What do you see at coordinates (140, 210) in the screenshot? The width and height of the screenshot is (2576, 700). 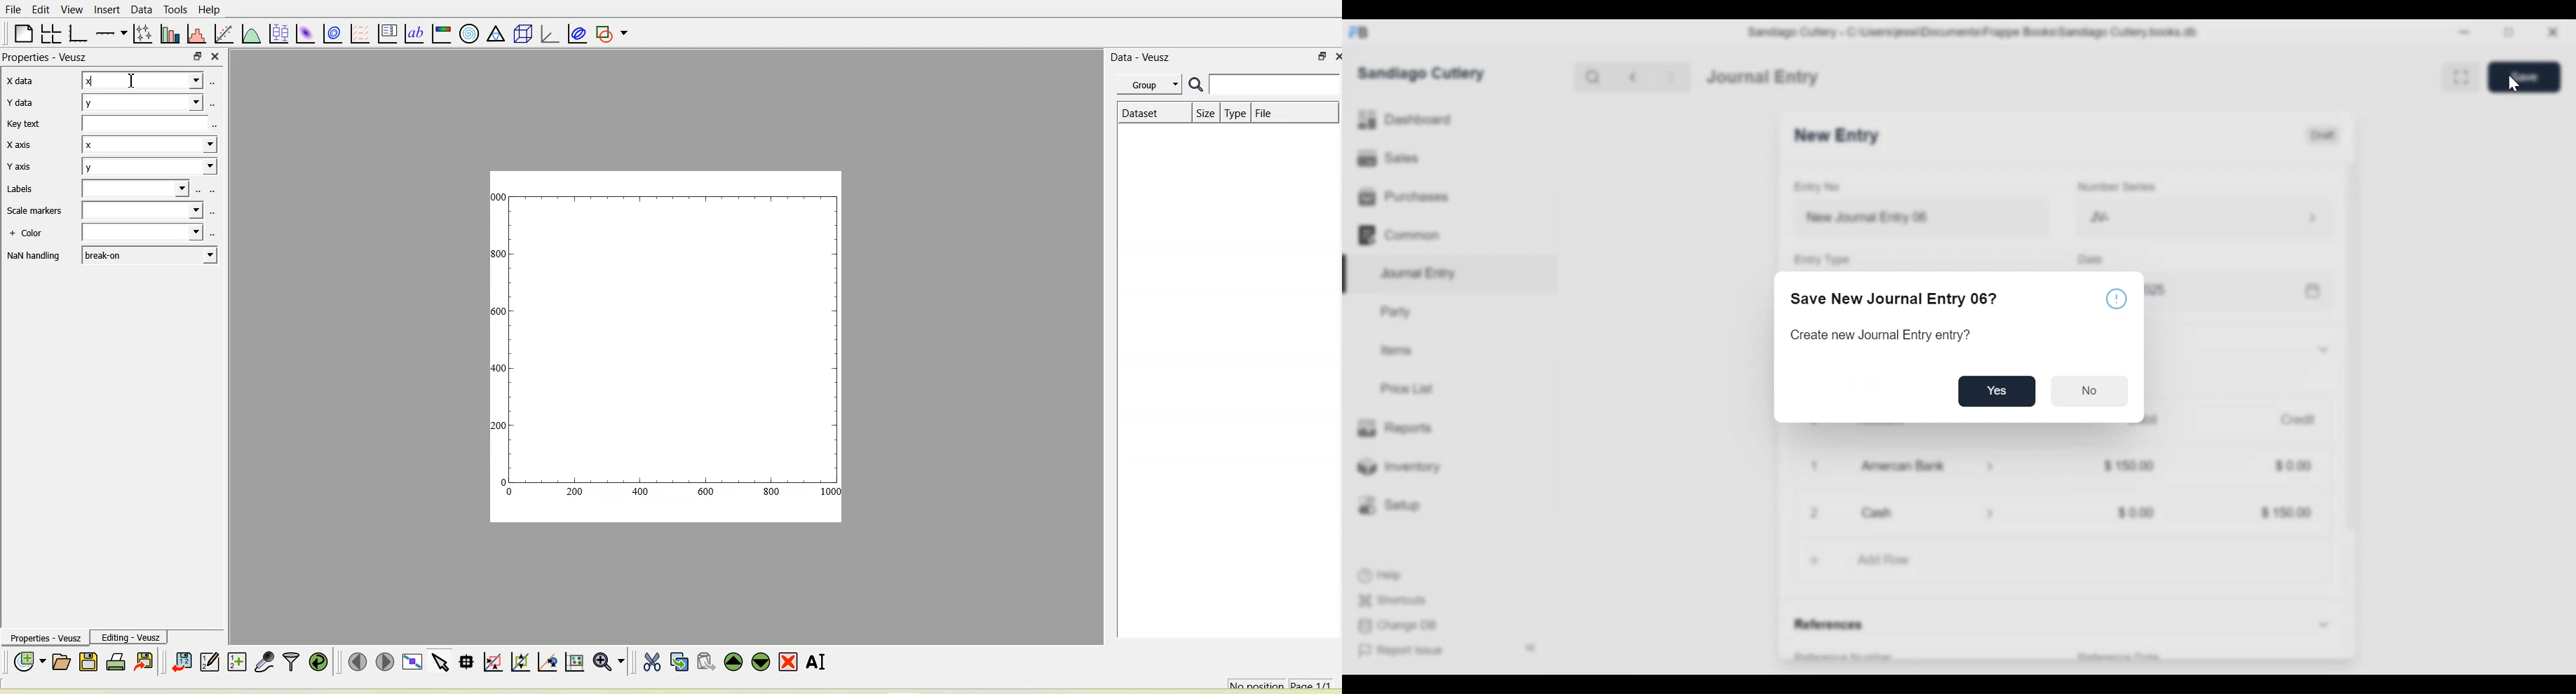 I see `Blank` at bounding box center [140, 210].